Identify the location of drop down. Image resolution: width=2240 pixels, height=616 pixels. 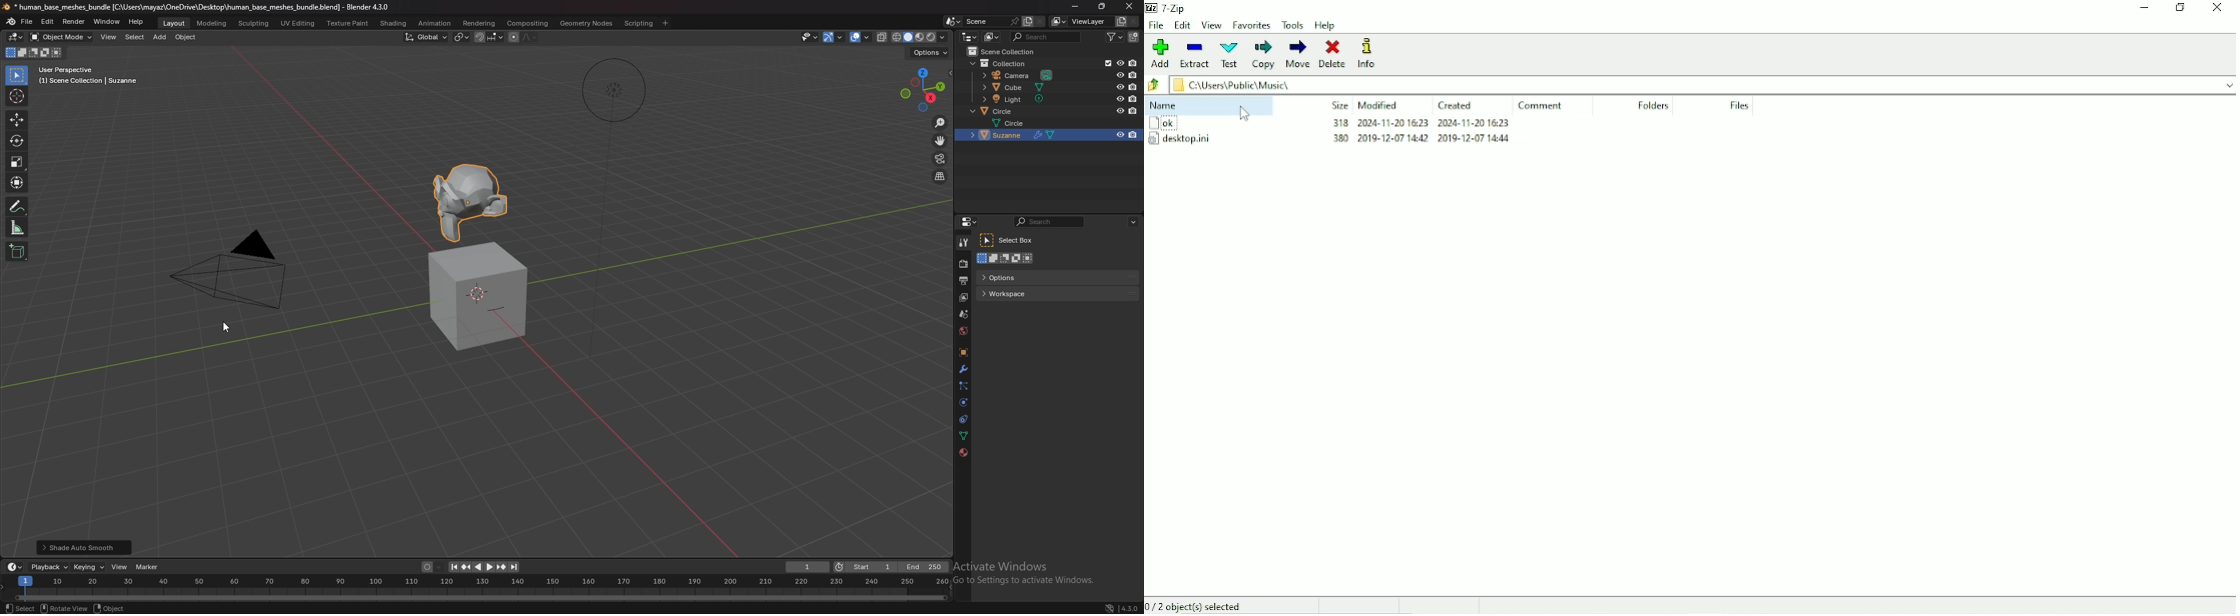
(2223, 84).